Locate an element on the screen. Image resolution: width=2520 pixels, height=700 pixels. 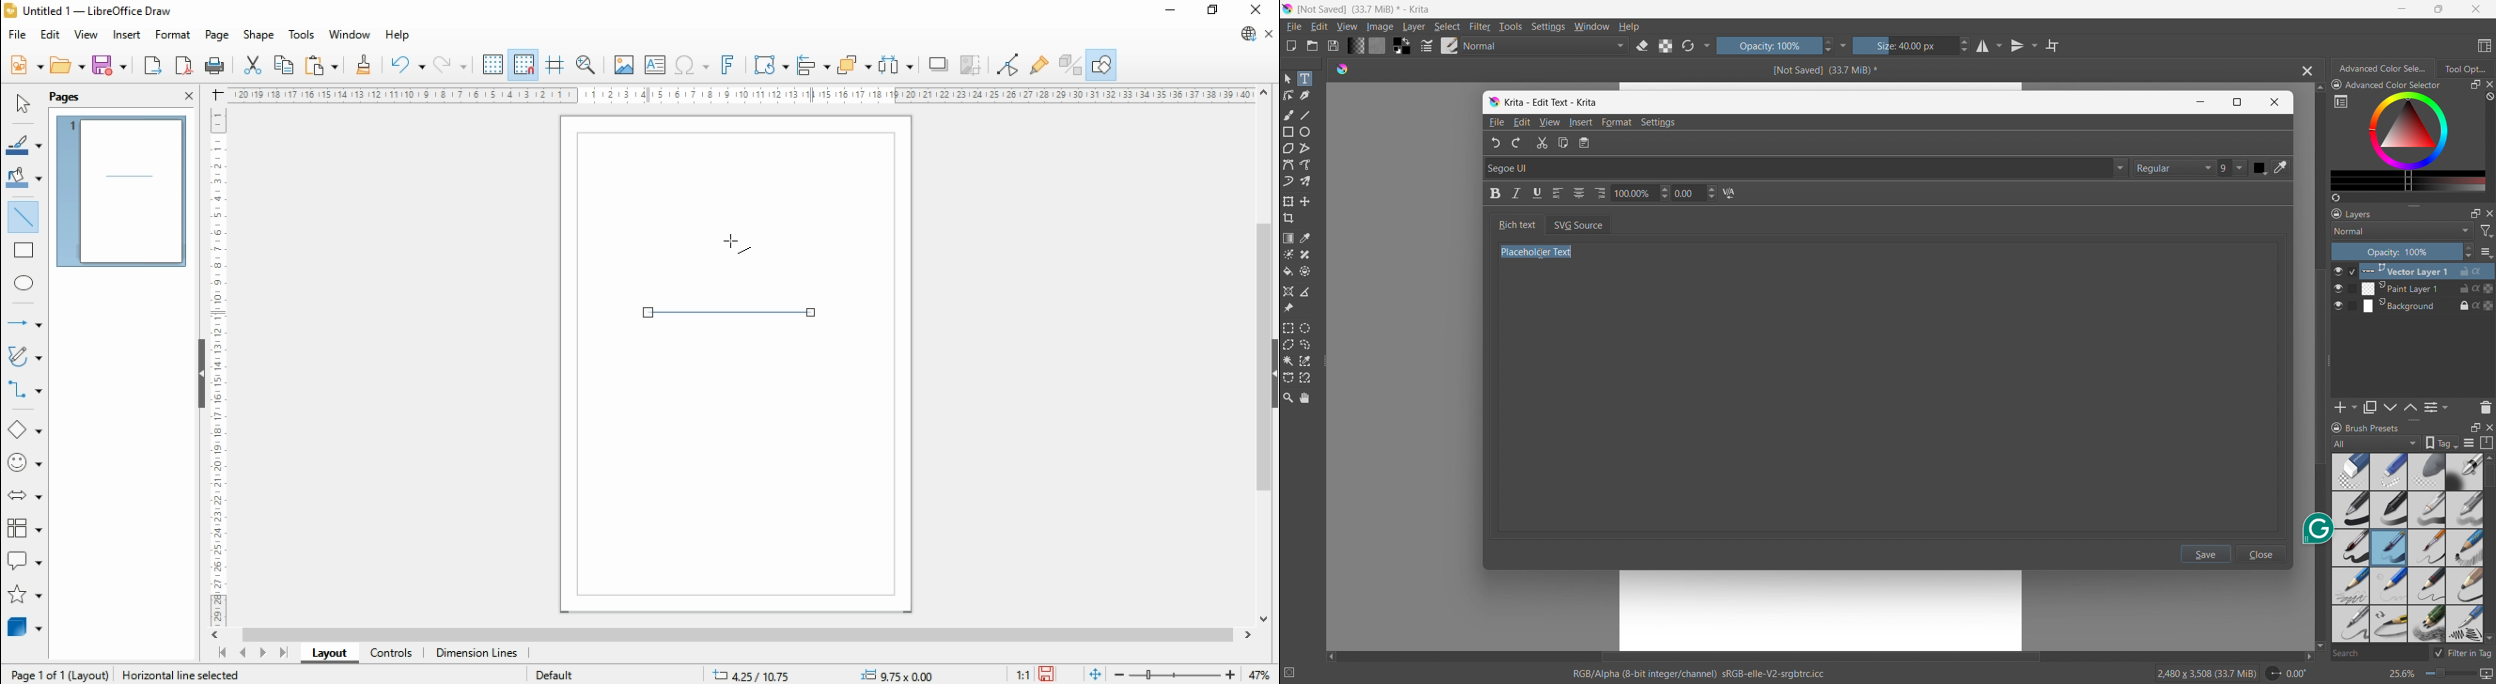
0.00x0.00 is located at coordinates (900, 675).